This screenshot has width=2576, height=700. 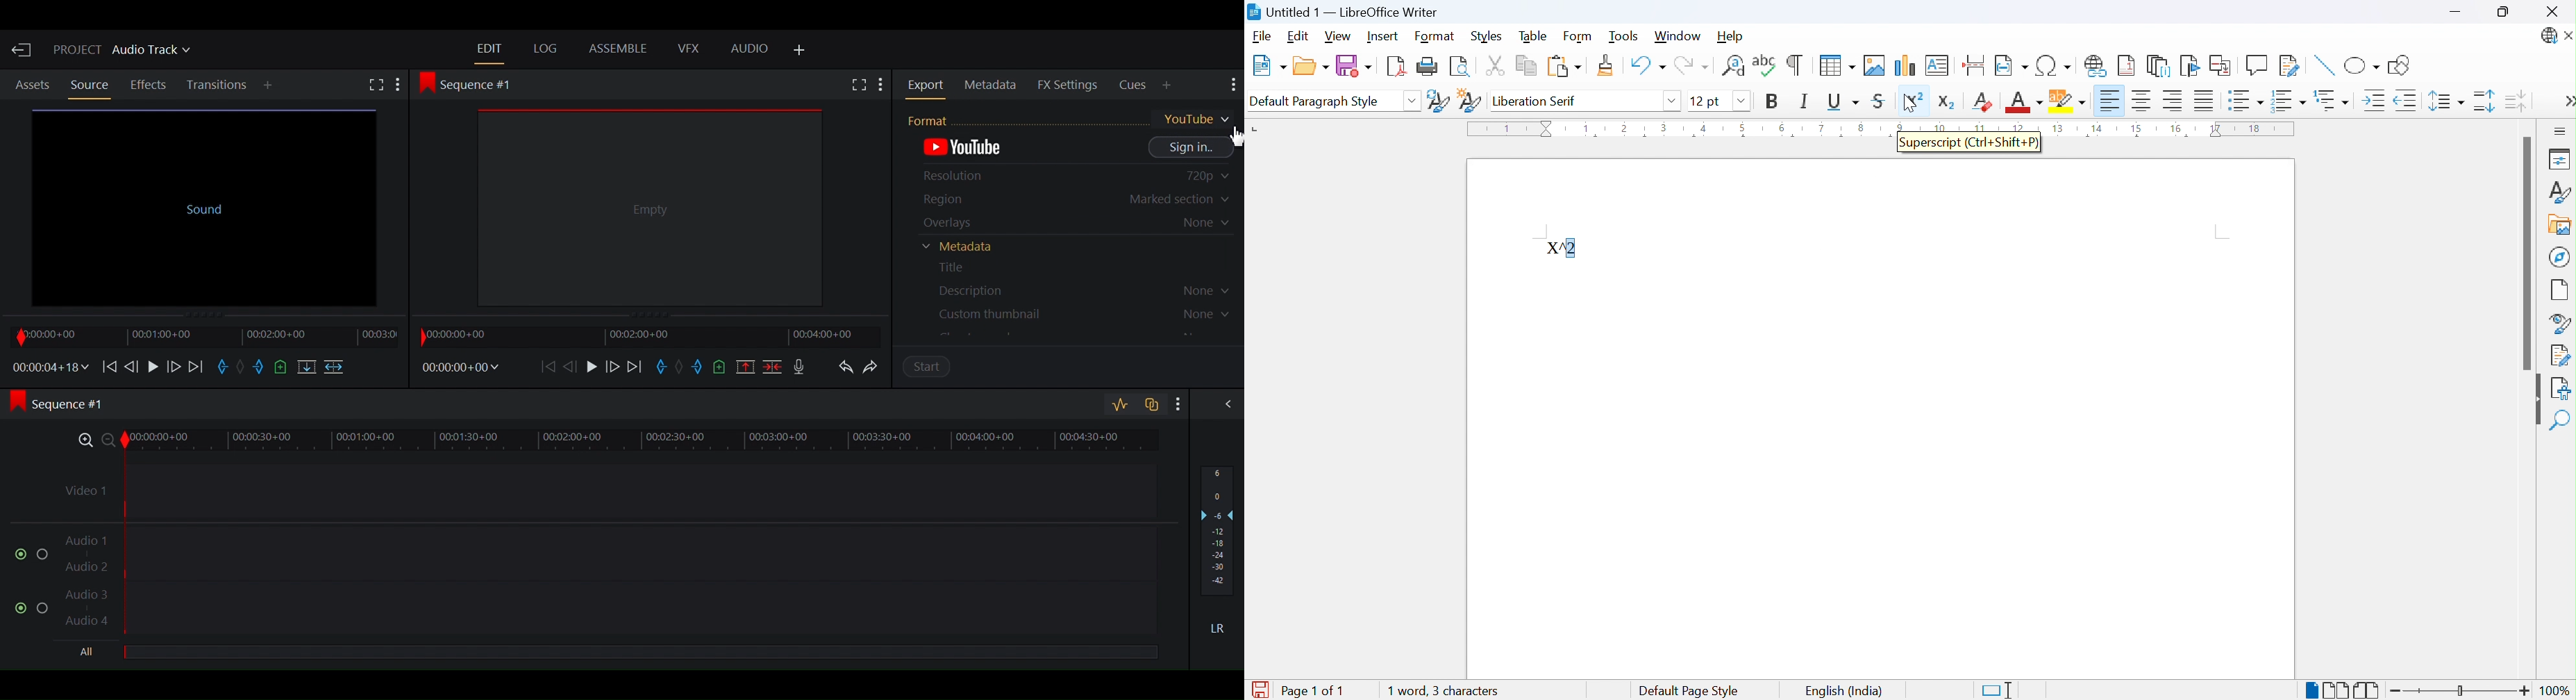 I want to click on Table, so click(x=1532, y=35).